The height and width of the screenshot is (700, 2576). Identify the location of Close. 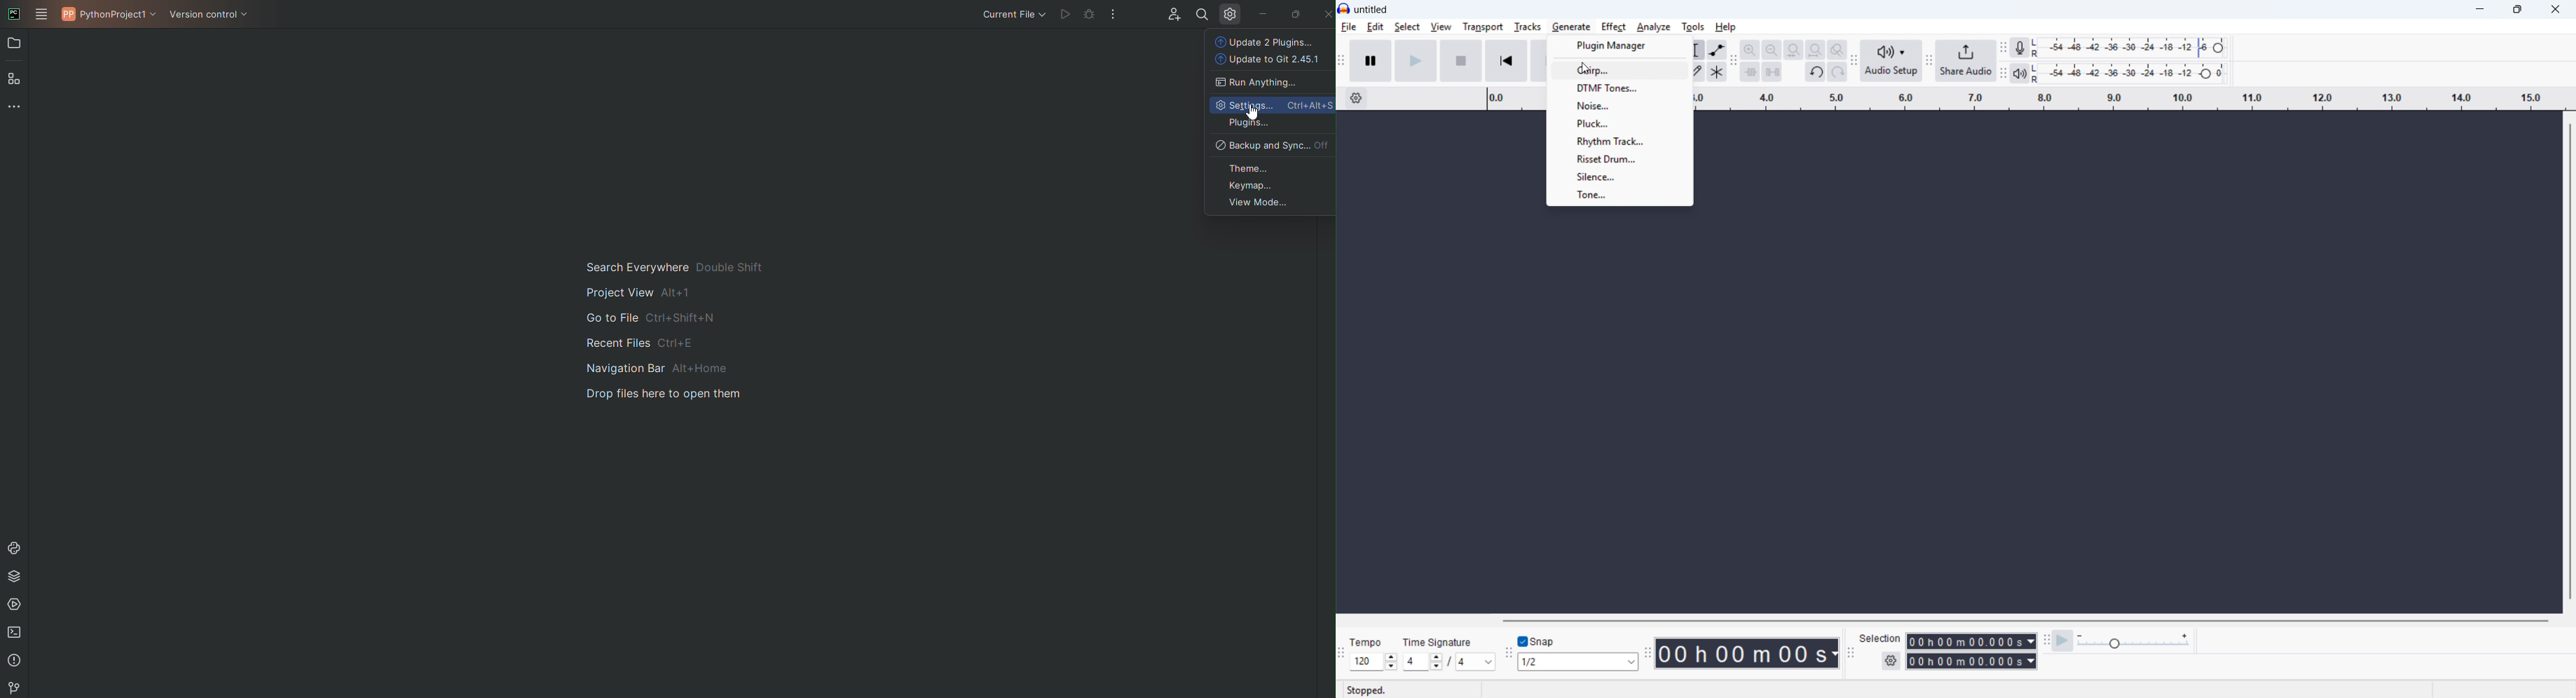
(1326, 13).